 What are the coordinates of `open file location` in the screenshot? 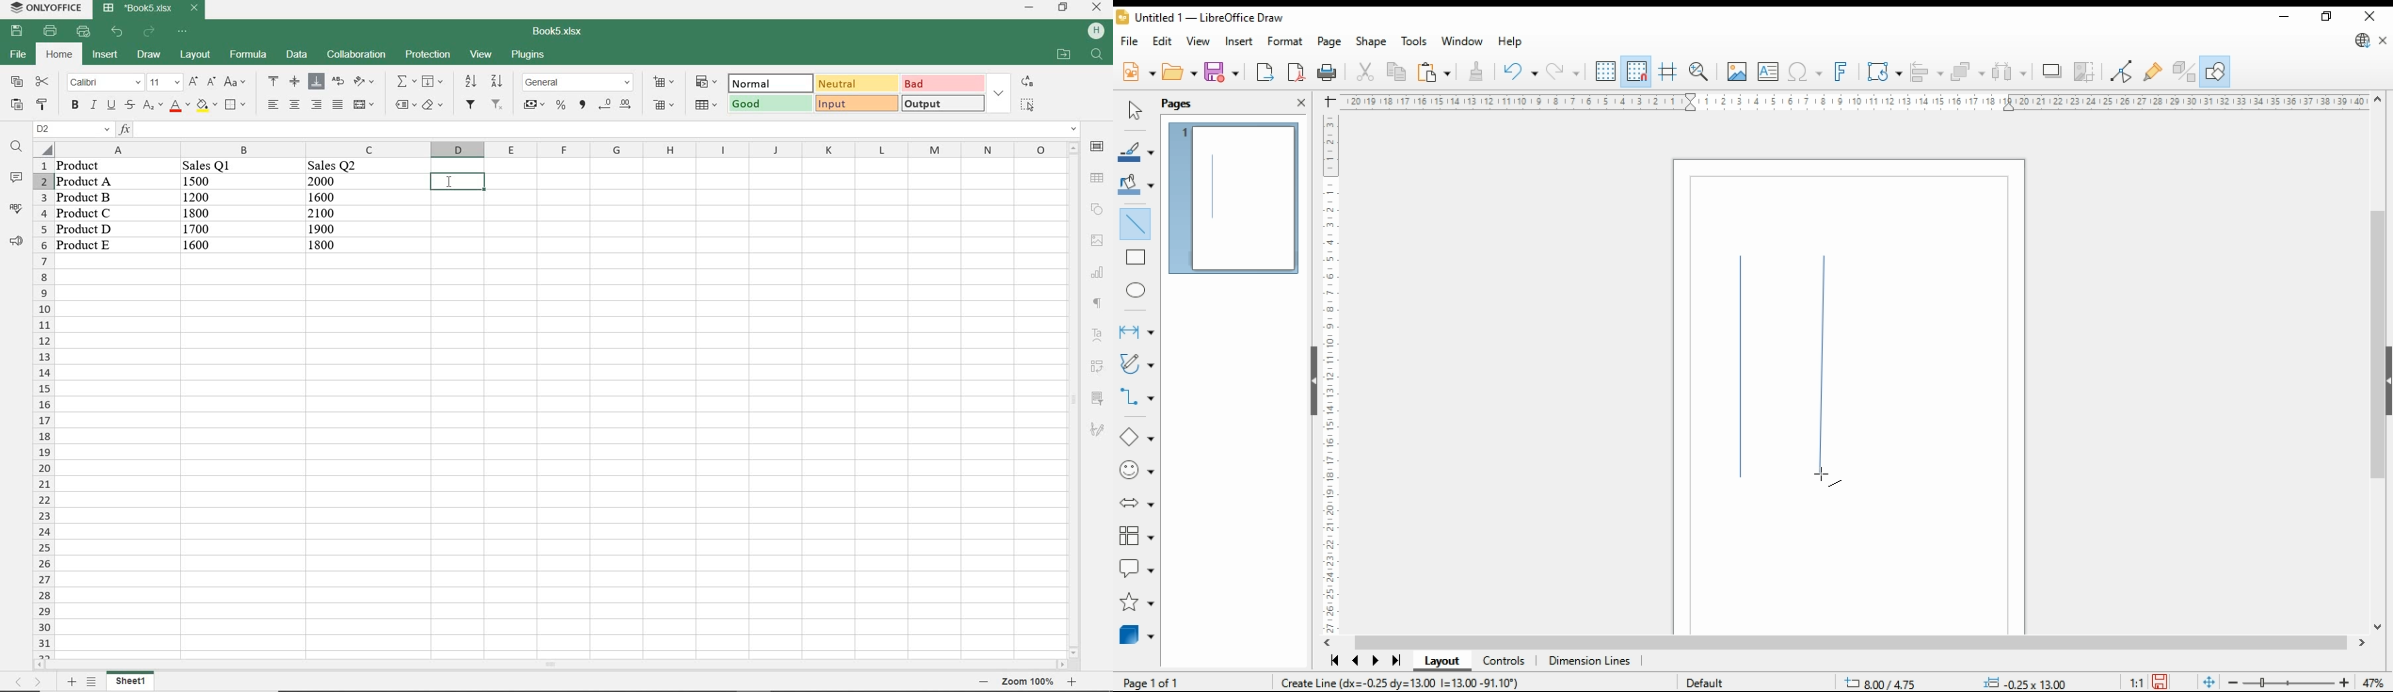 It's located at (1065, 54).